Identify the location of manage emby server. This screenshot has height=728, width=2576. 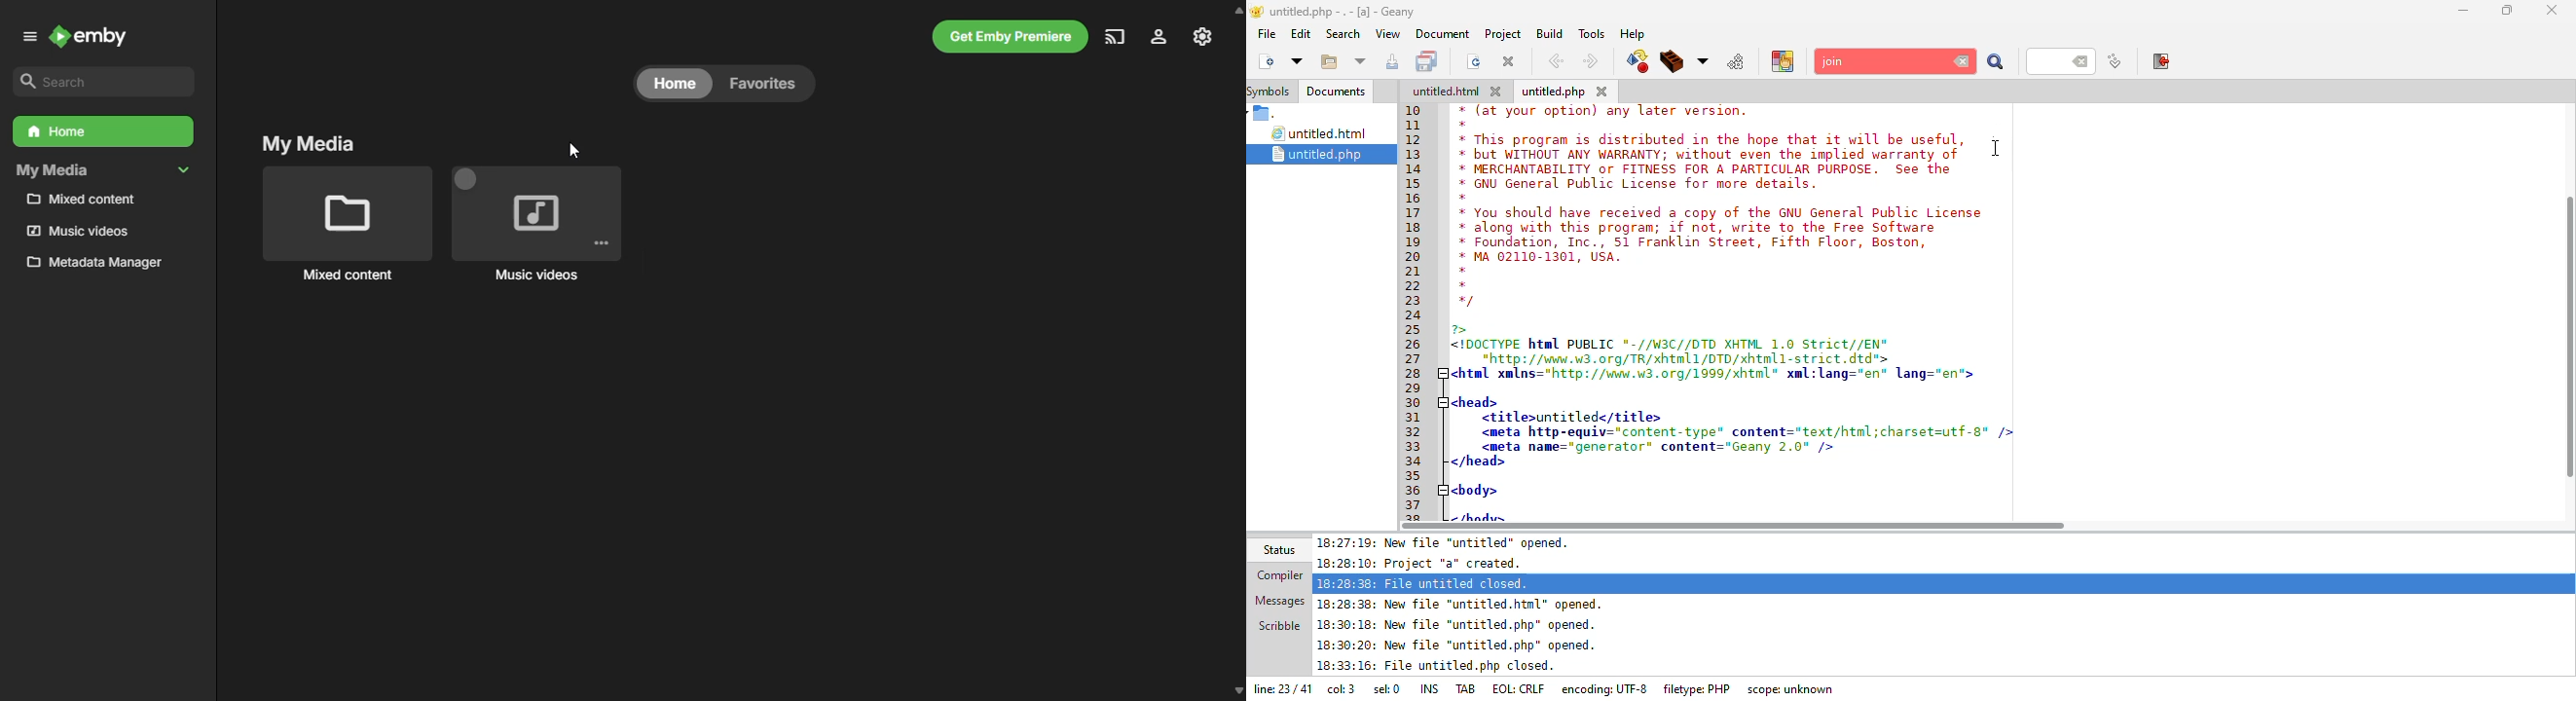
(1205, 37).